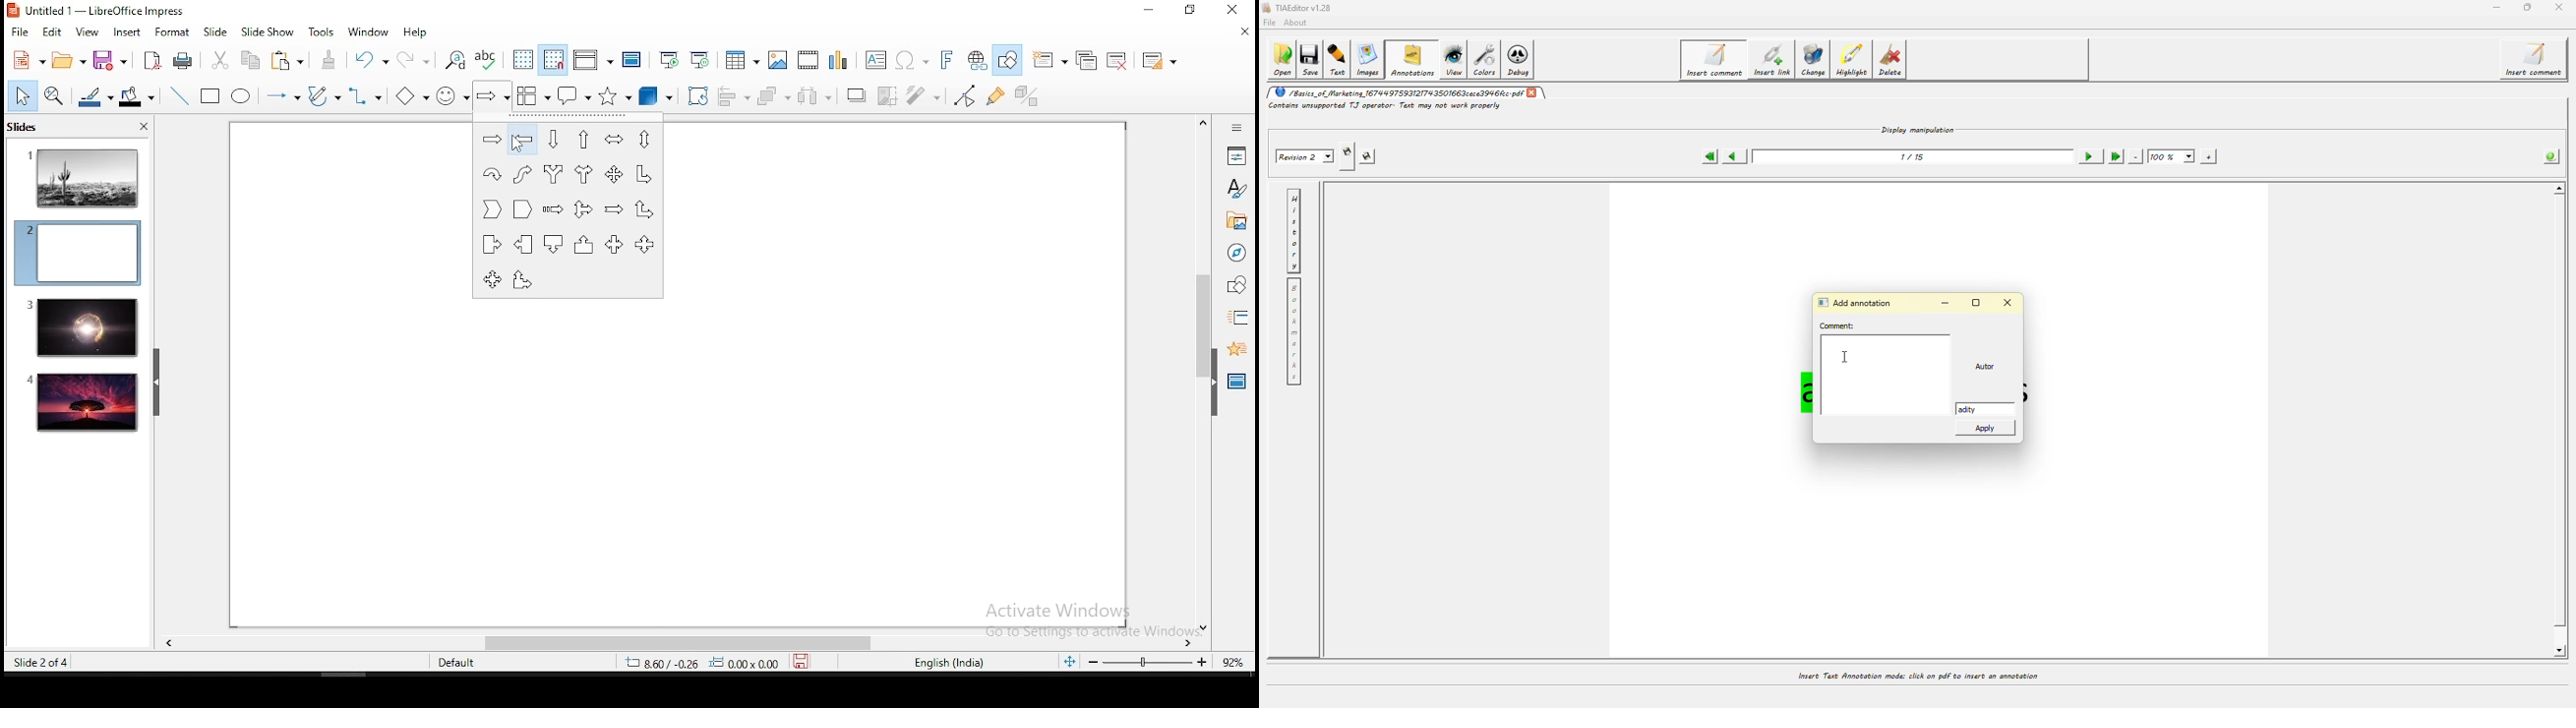 This screenshot has height=728, width=2576. Describe the element at coordinates (491, 140) in the screenshot. I see `right arrow` at that location.